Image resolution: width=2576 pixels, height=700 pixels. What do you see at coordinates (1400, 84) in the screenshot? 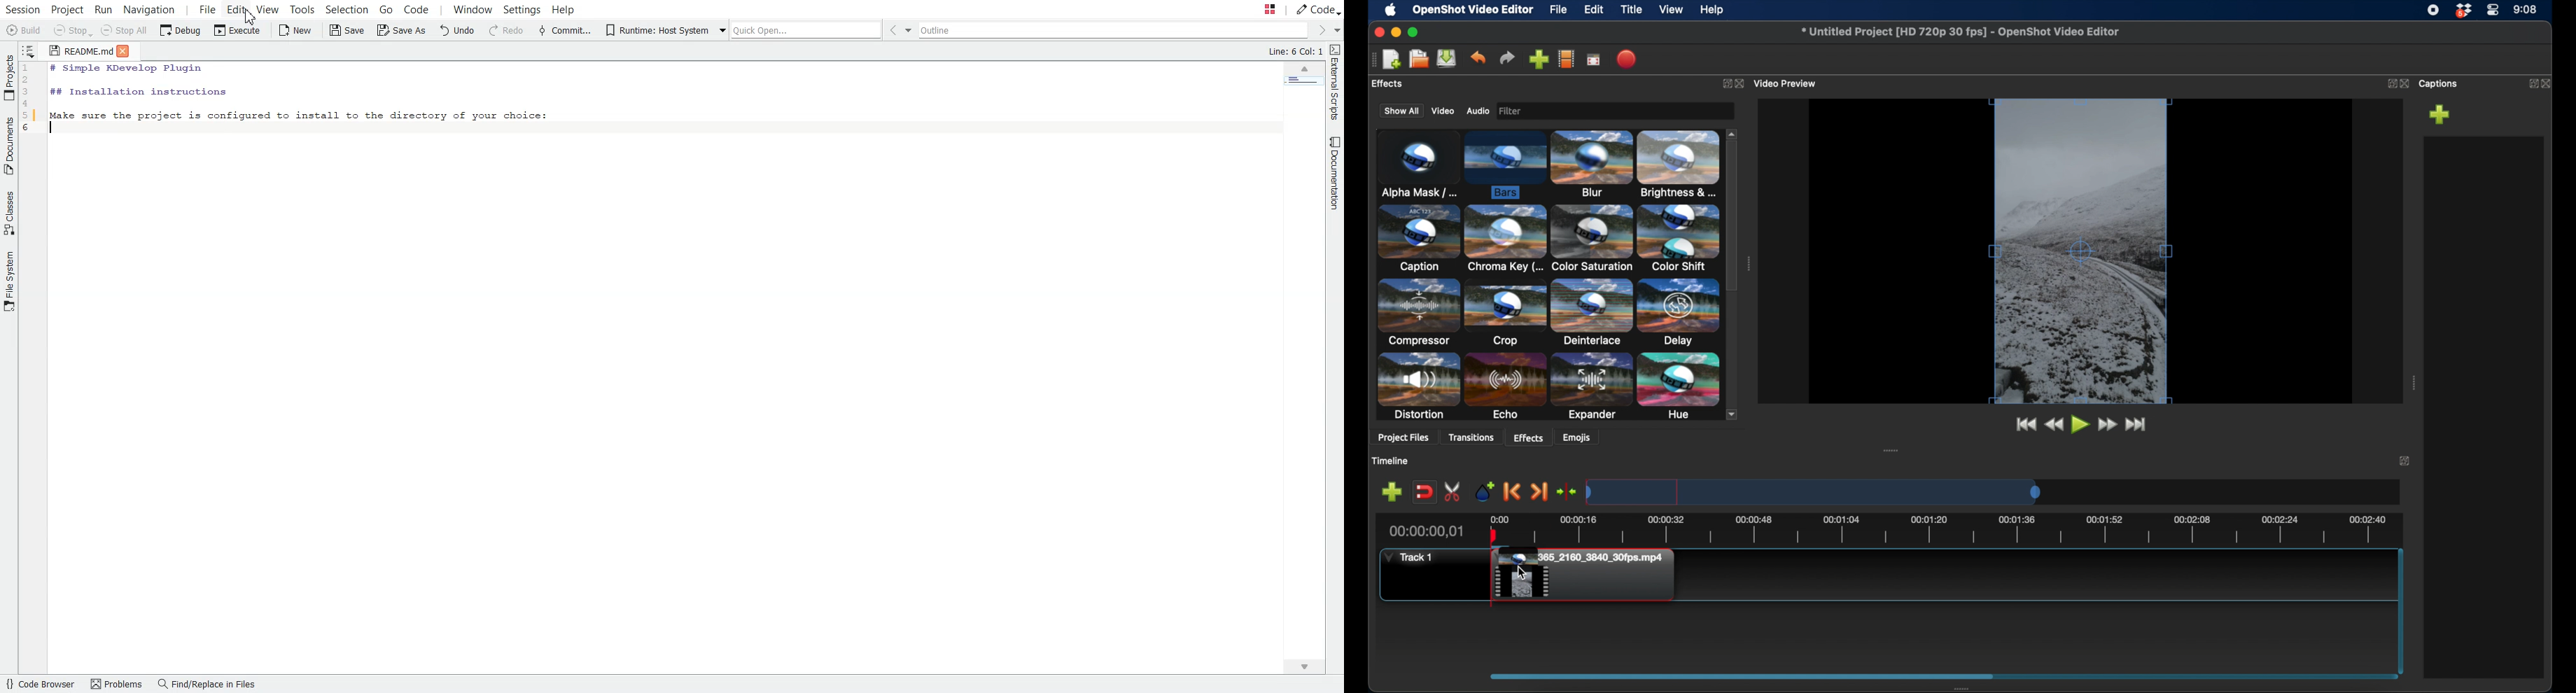
I see `project files` at bounding box center [1400, 84].